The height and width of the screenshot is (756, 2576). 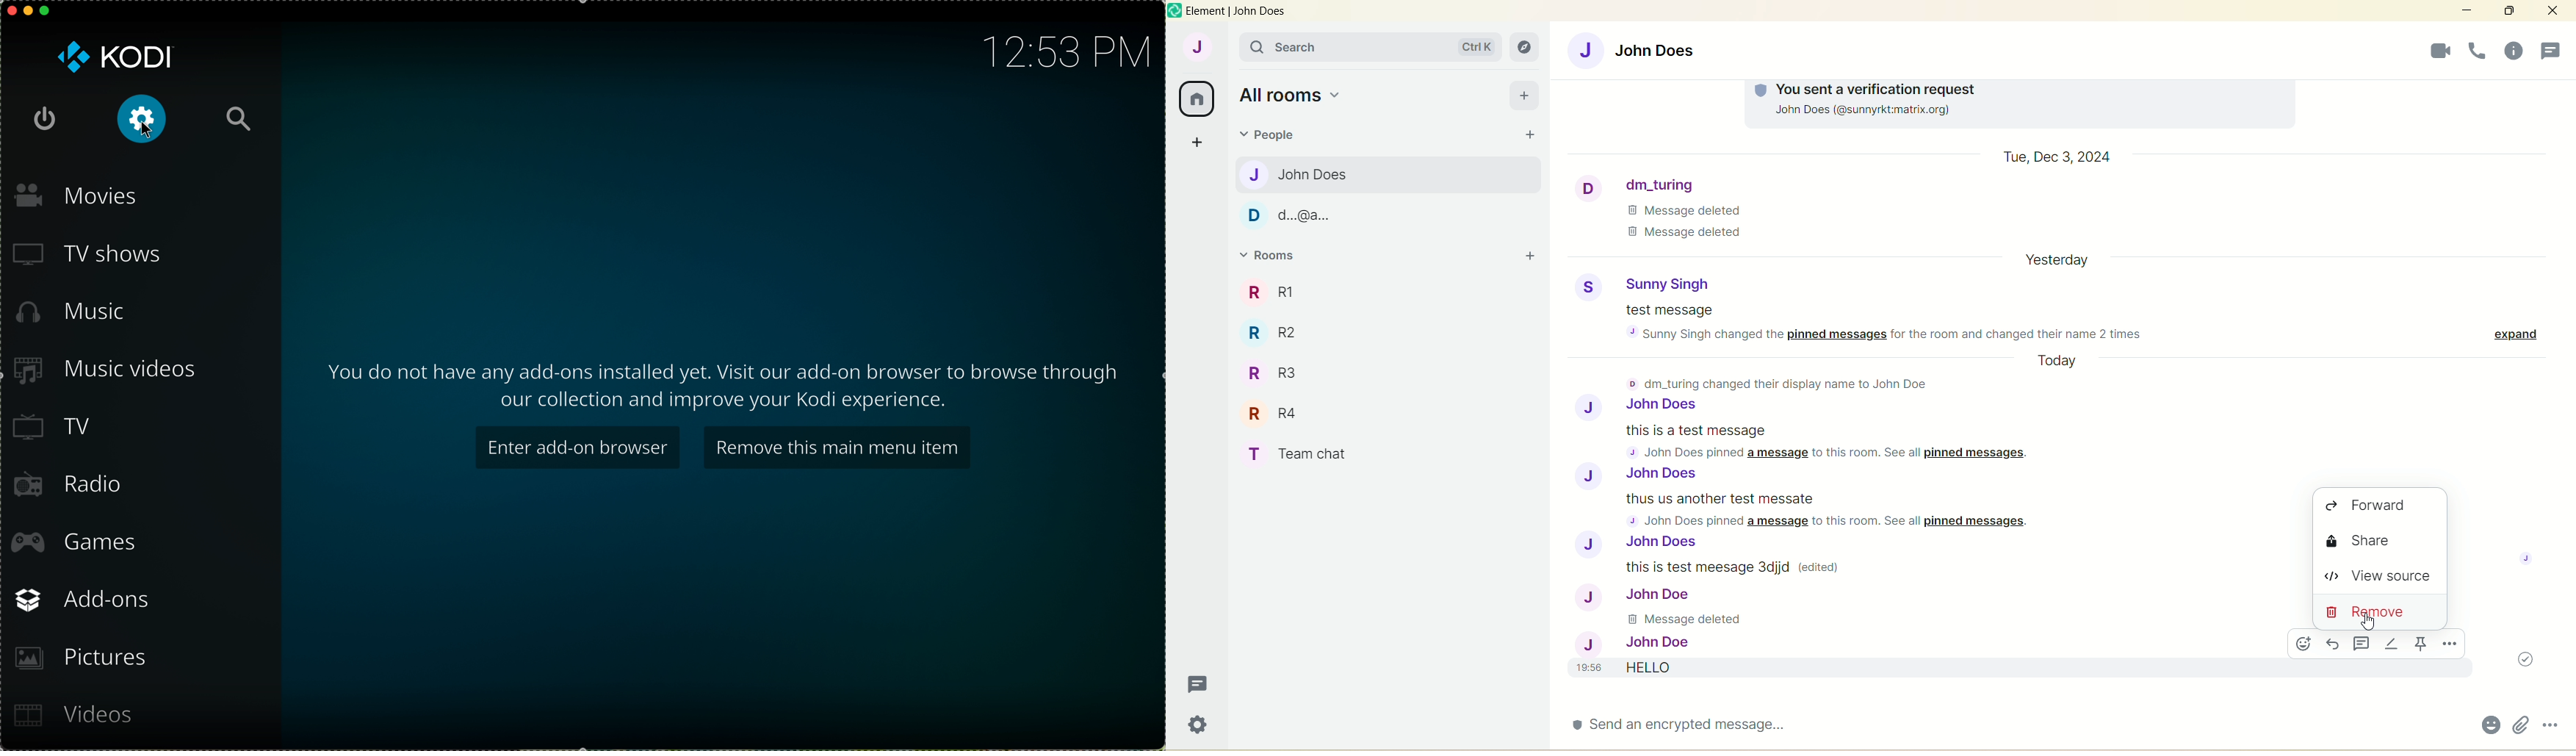 What do you see at coordinates (2511, 51) in the screenshot?
I see `threads` at bounding box center [2511, 51].